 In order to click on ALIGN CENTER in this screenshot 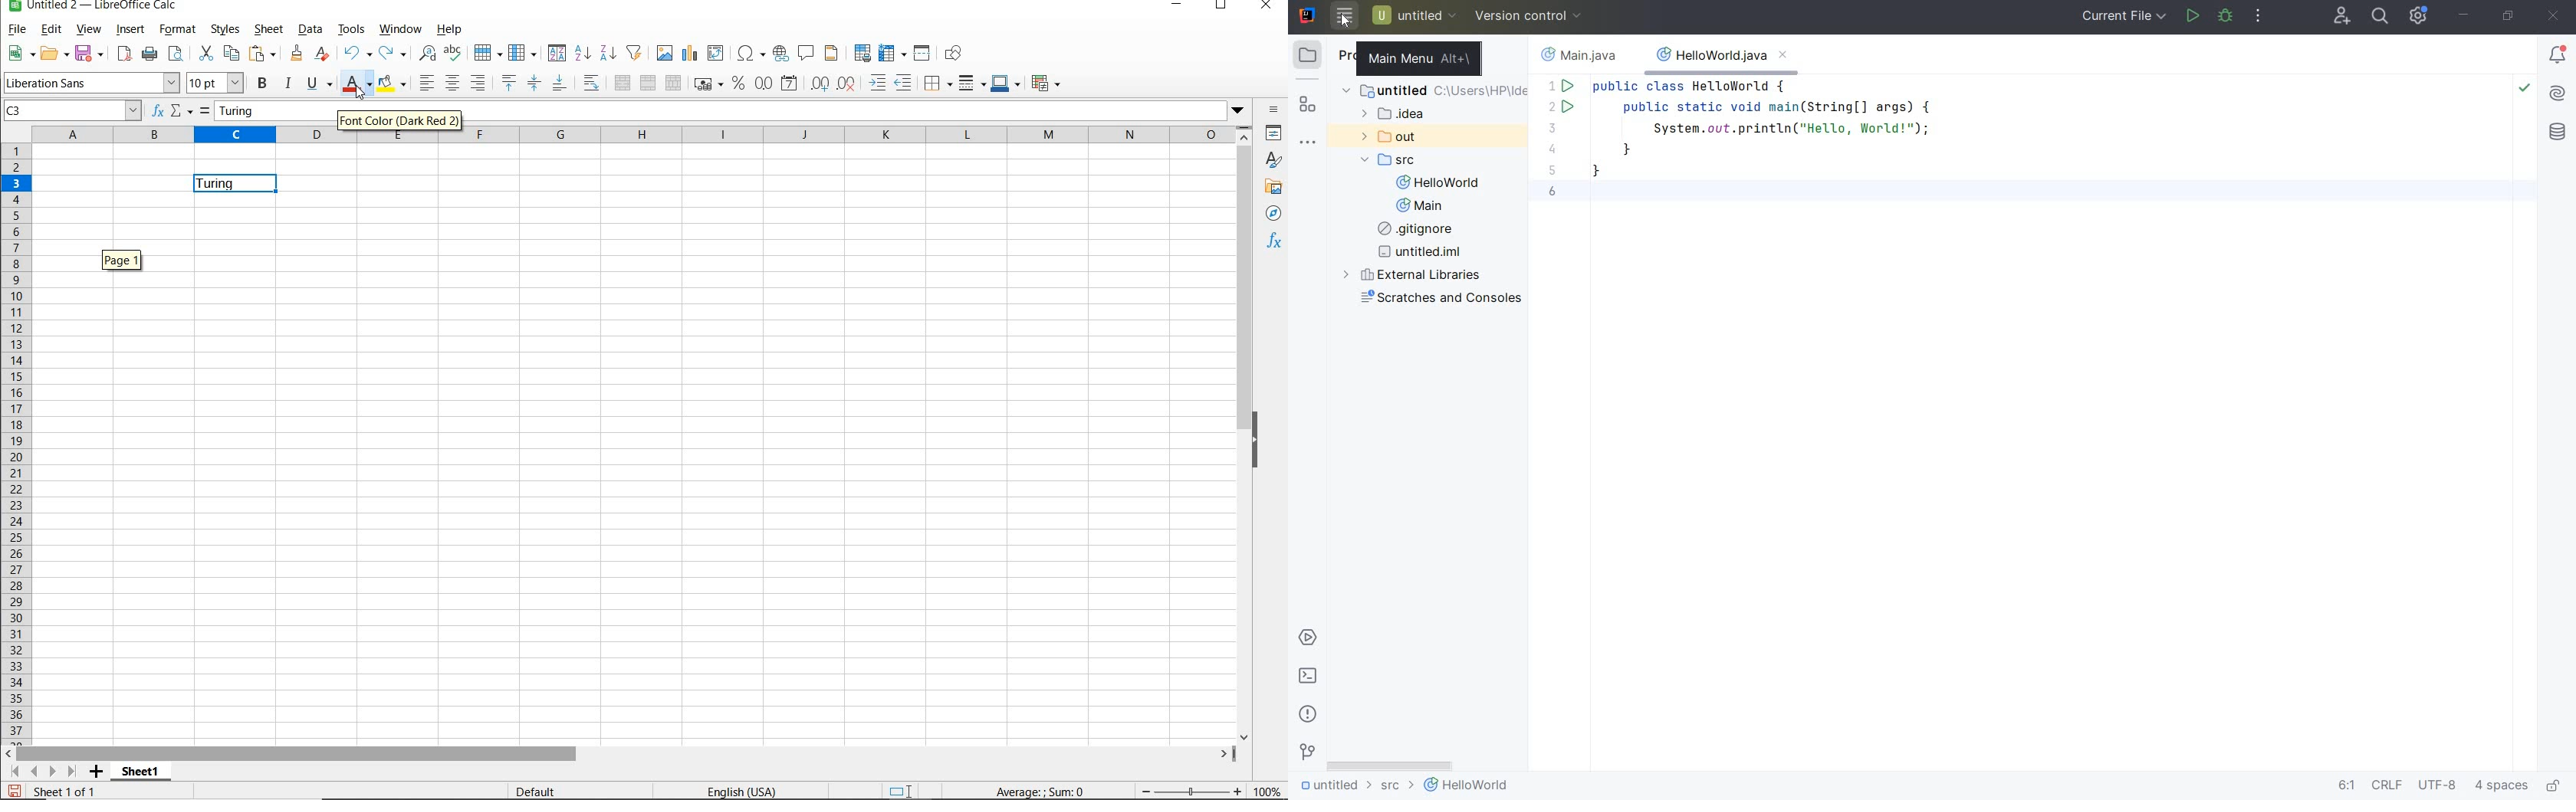, I will do `click(454, 84)`.